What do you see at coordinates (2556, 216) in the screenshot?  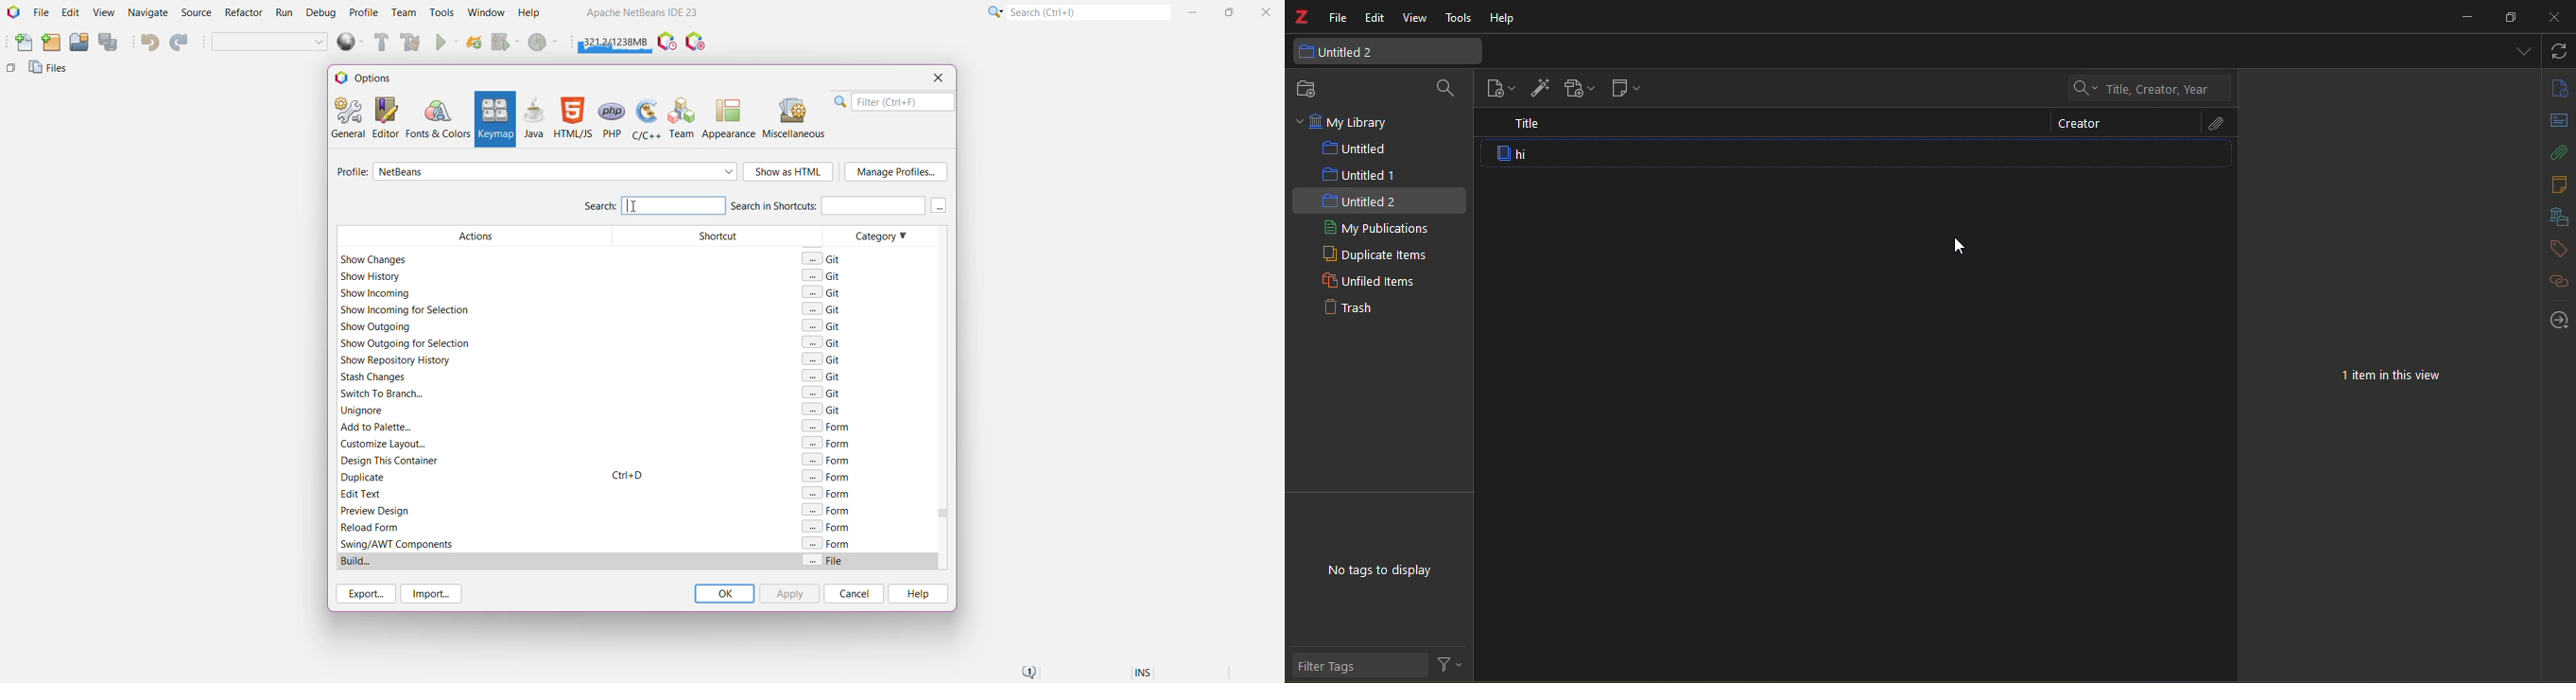 I see `library` at bounding box center [2556, 216].